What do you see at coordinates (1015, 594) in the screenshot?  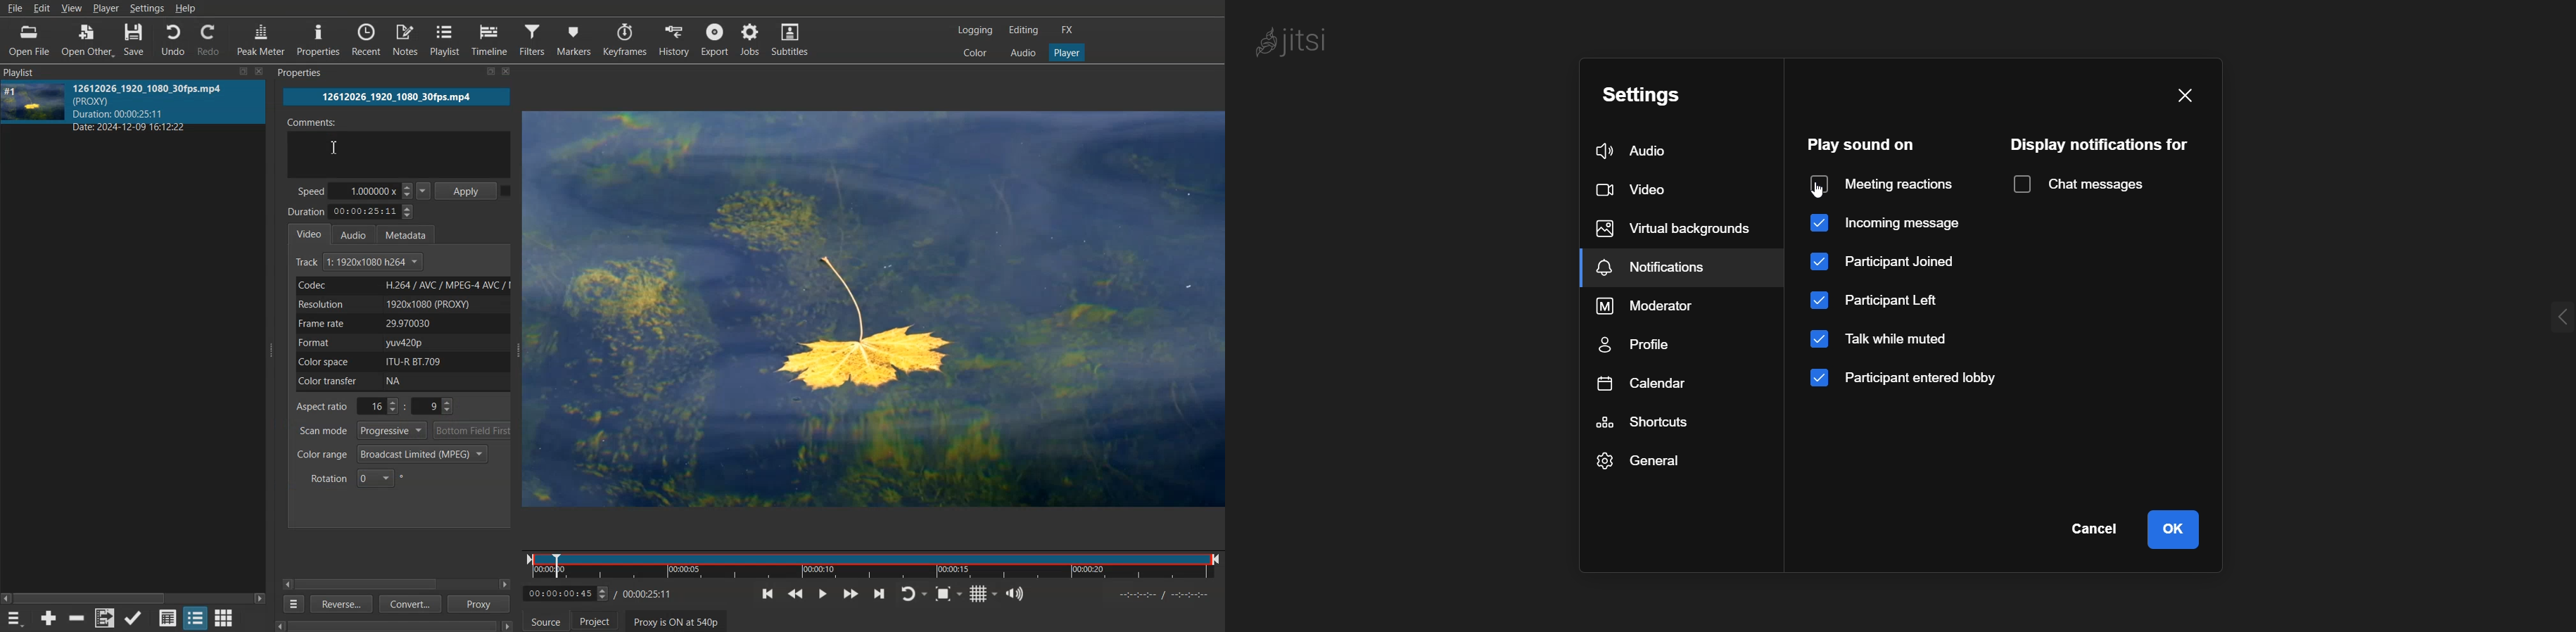 I see `Show the volume control` at bounding box center [1015, 594].